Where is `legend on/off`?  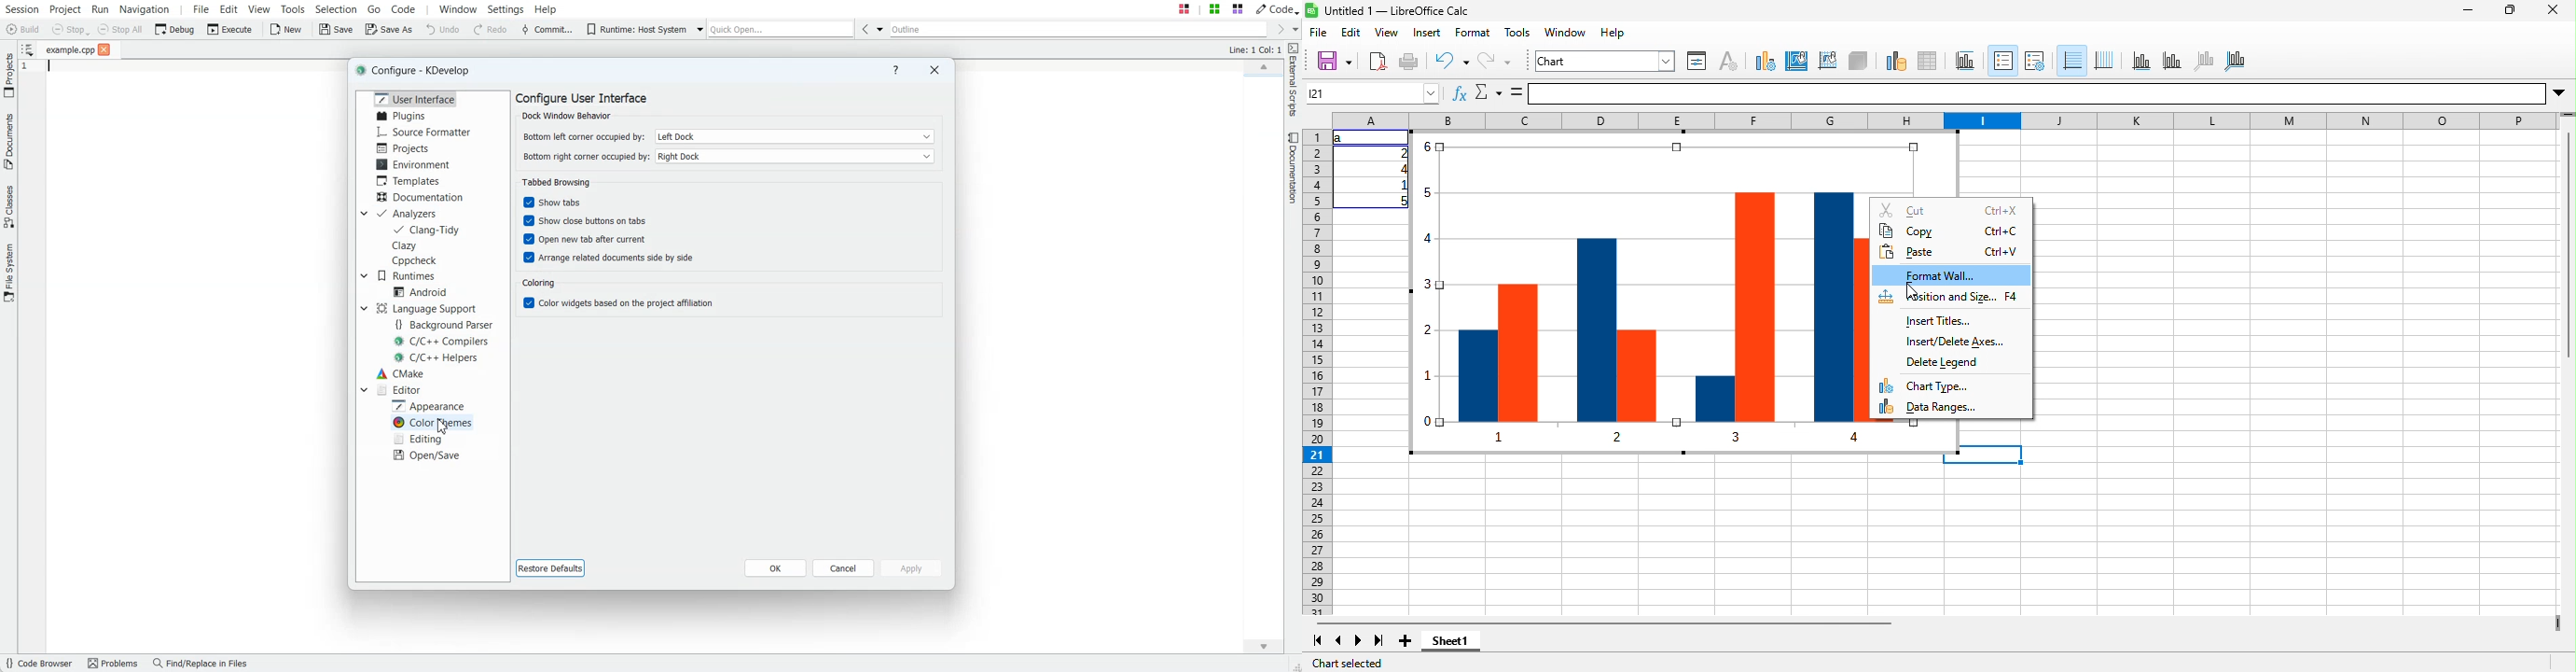
legend on/off is located at coordinates (2003, 61).